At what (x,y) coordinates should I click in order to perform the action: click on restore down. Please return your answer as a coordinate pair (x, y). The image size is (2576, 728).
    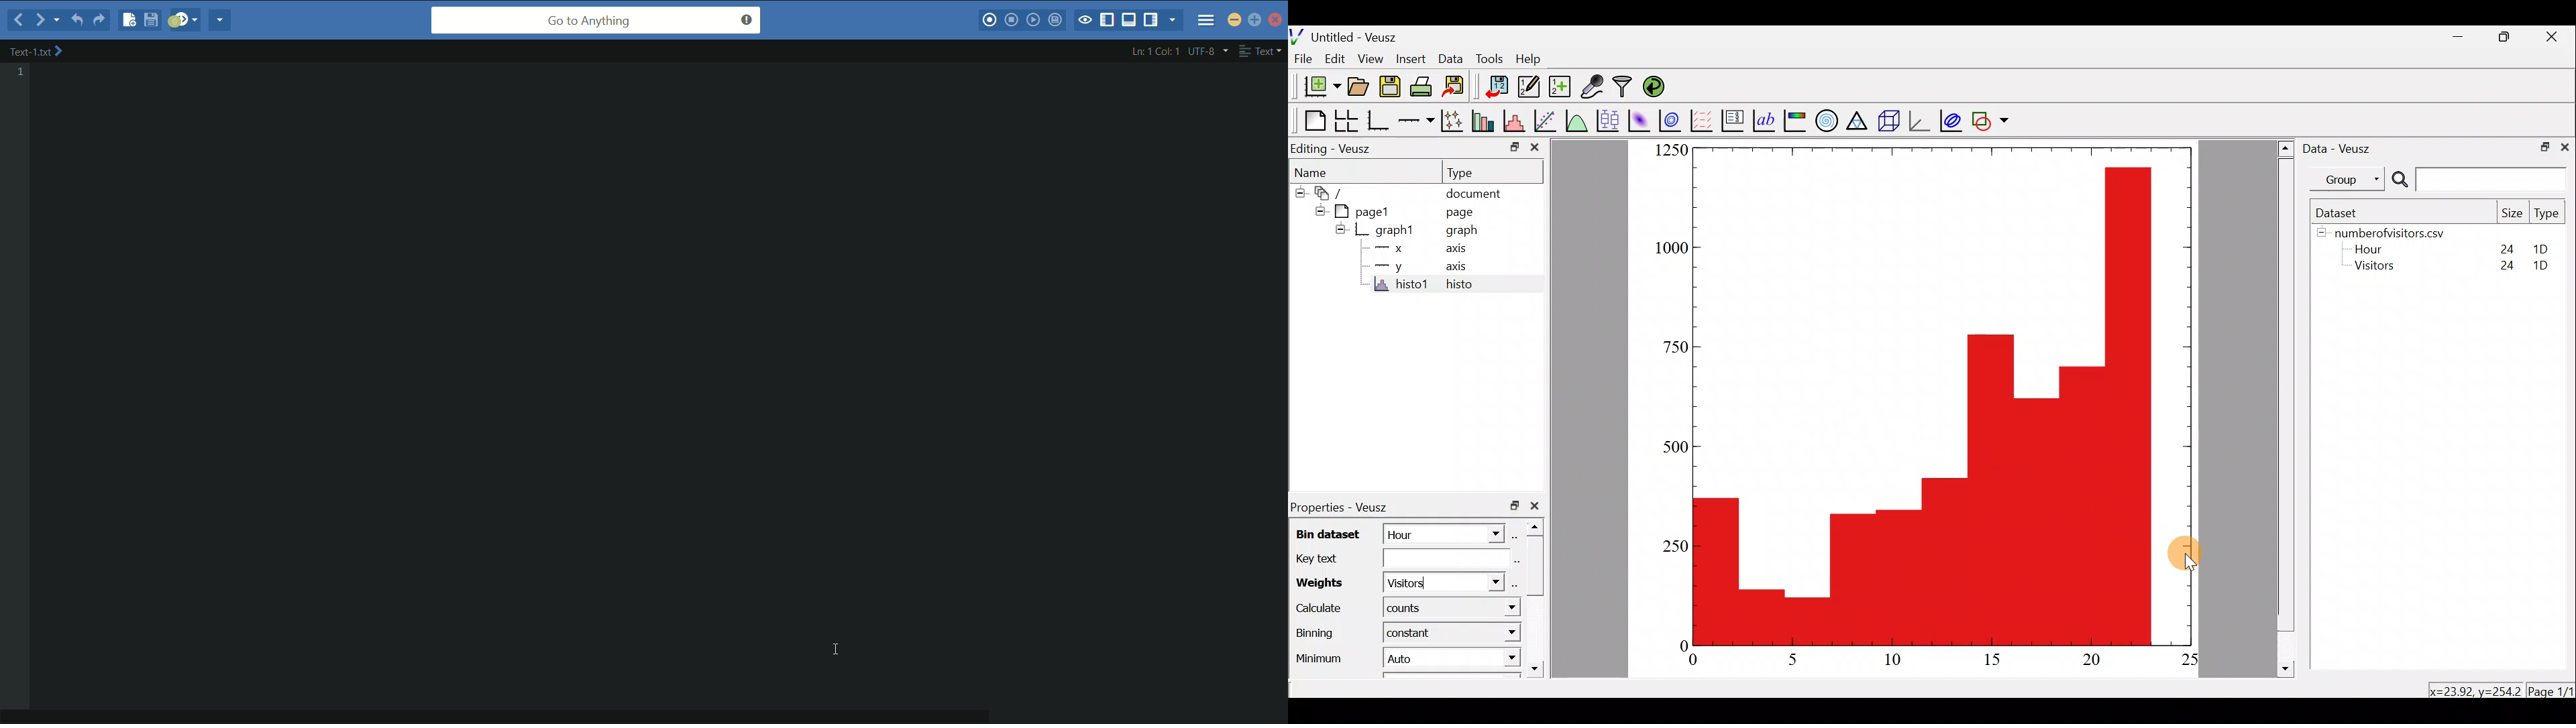
    Looking at the image, I should click on (2543, 147).